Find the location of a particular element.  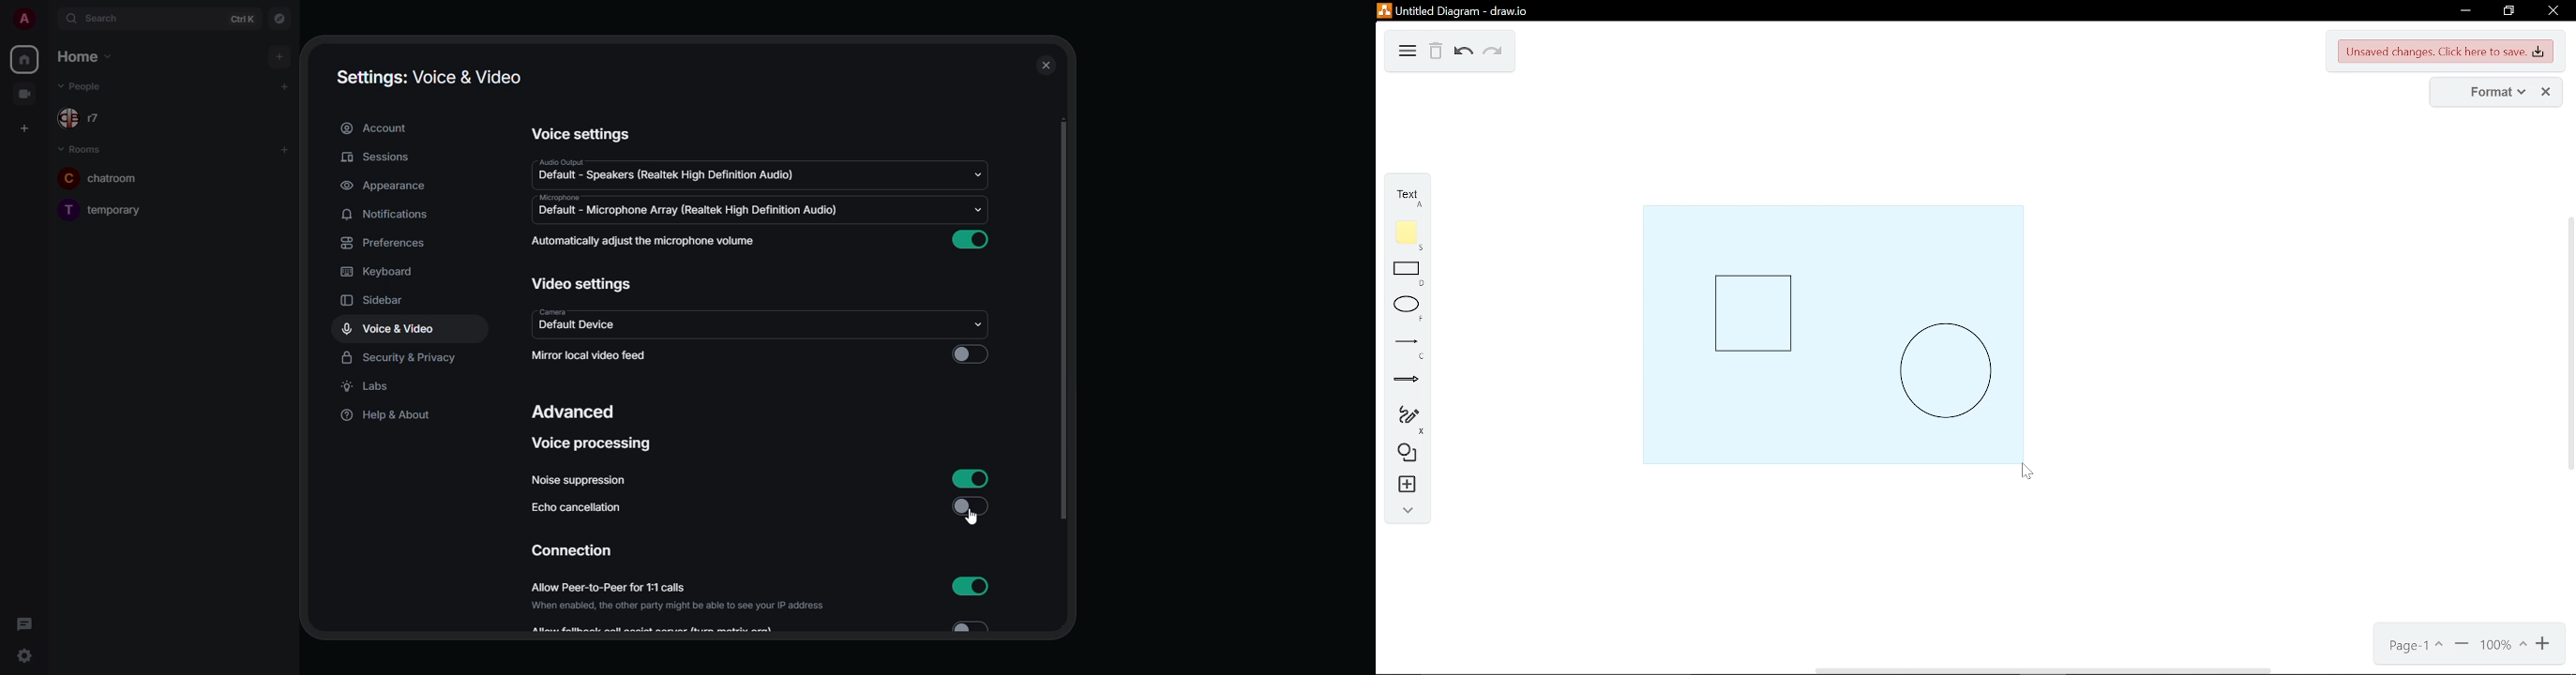

ellipse is located at coordinates (1404, 311).